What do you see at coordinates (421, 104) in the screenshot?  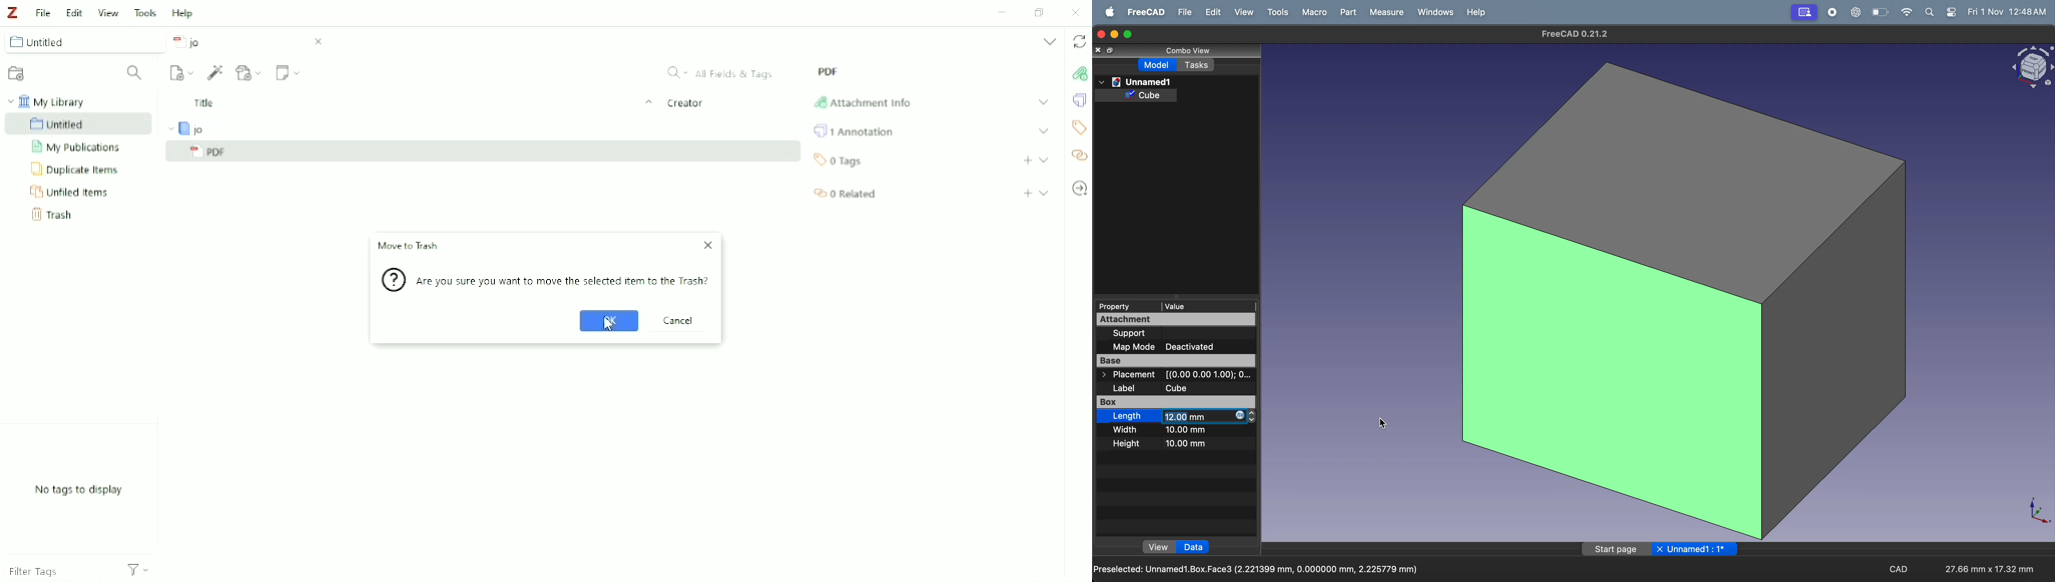 I see `Title` at bounding box center [421, 104].